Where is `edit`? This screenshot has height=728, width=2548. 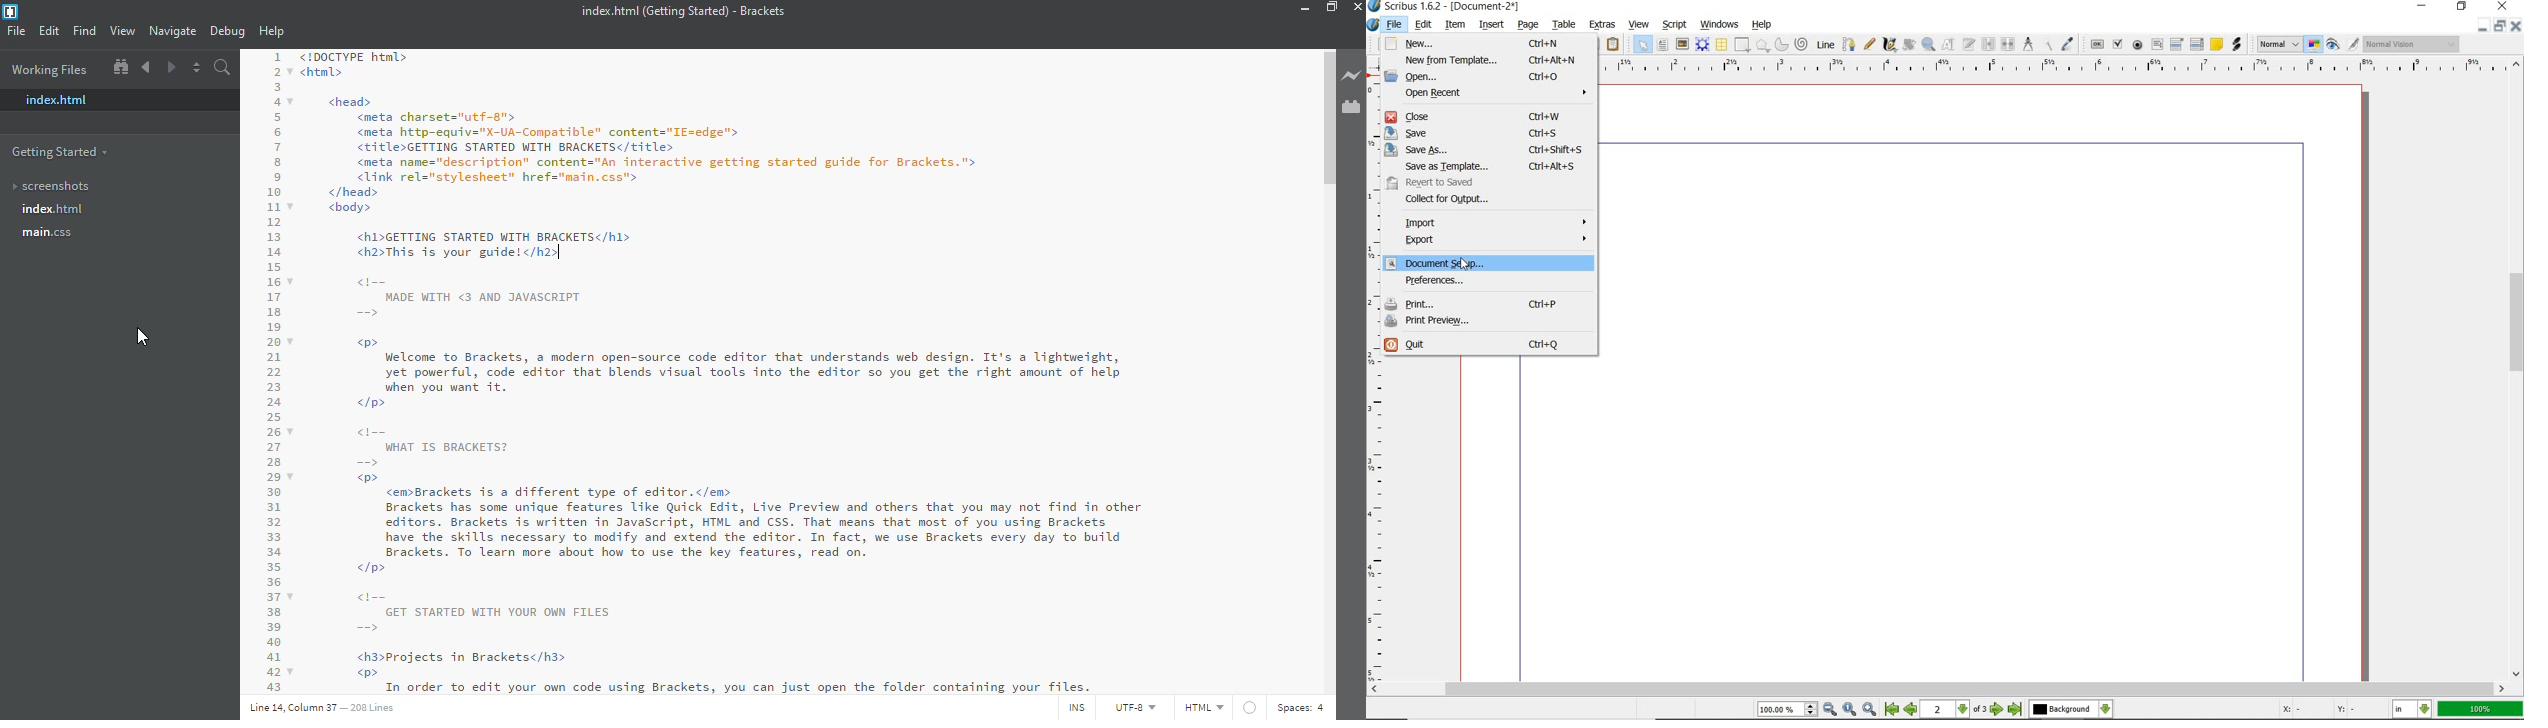 edit is located at coordinates (1423, 24).